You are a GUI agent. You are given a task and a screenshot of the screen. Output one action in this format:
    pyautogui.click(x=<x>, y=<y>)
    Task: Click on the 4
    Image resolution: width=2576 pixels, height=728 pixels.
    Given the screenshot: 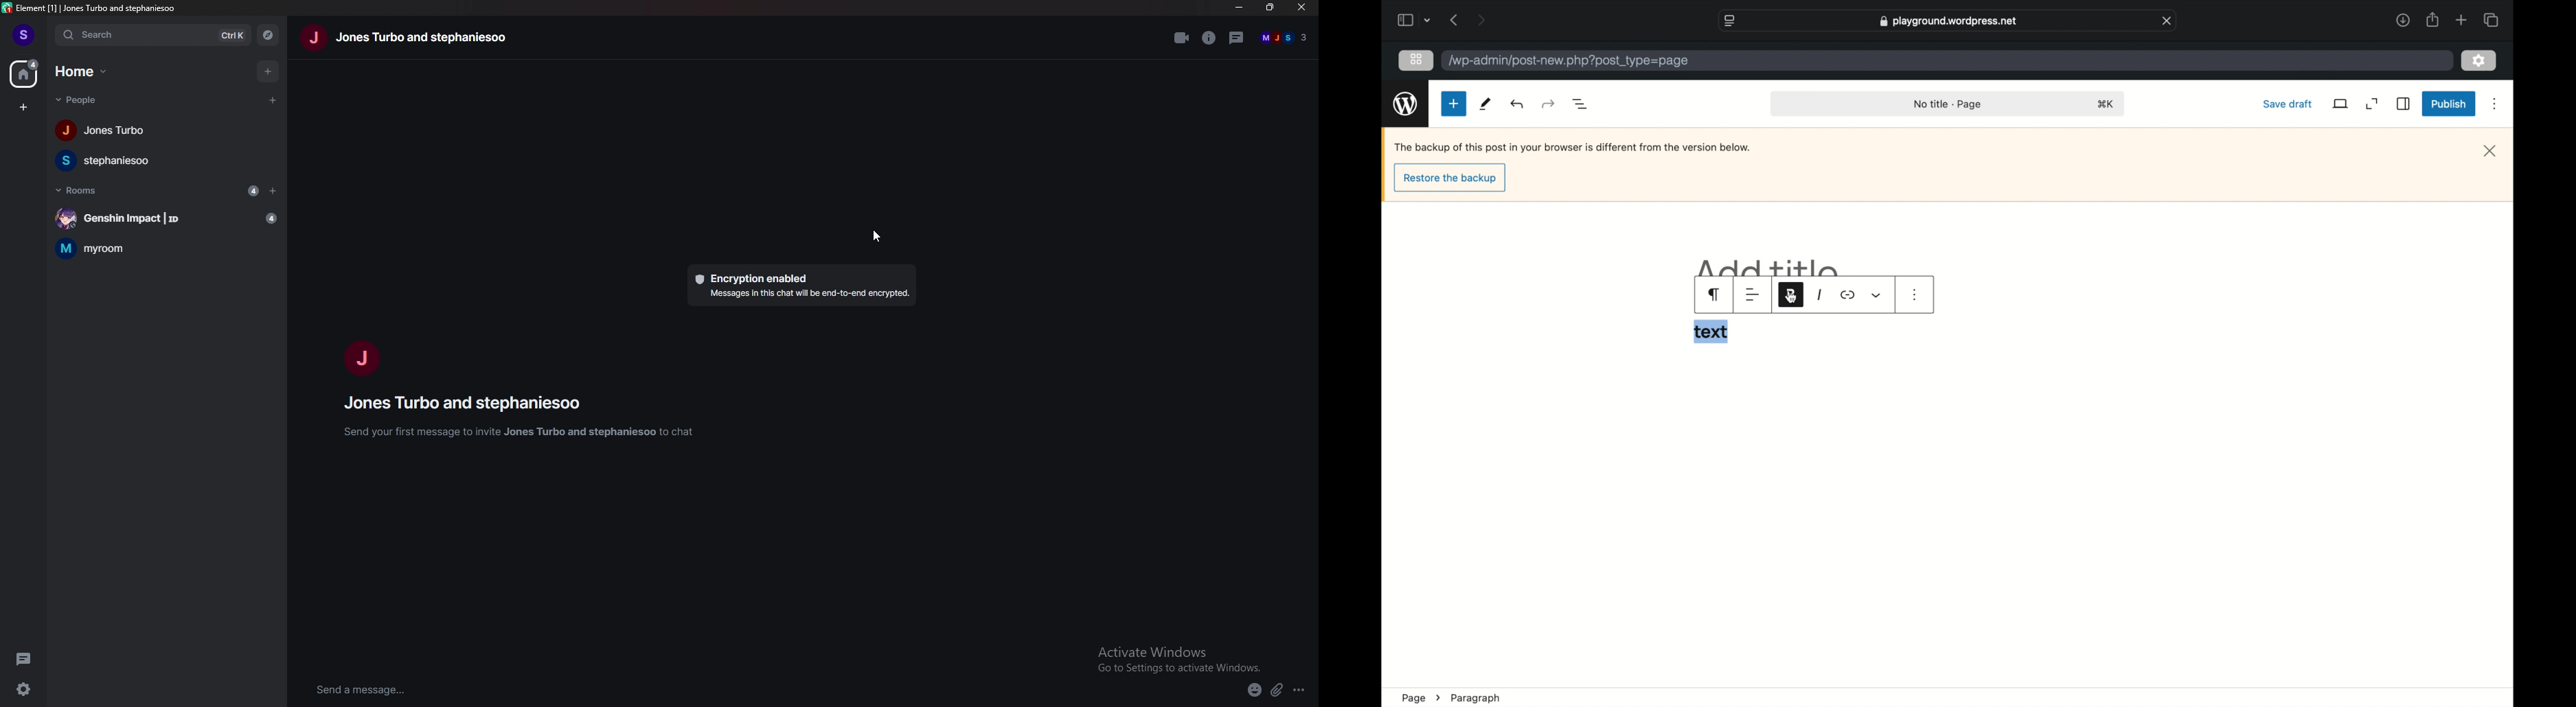 What is the action you would take?
    pyautogui.click(x=253, y=191)
    